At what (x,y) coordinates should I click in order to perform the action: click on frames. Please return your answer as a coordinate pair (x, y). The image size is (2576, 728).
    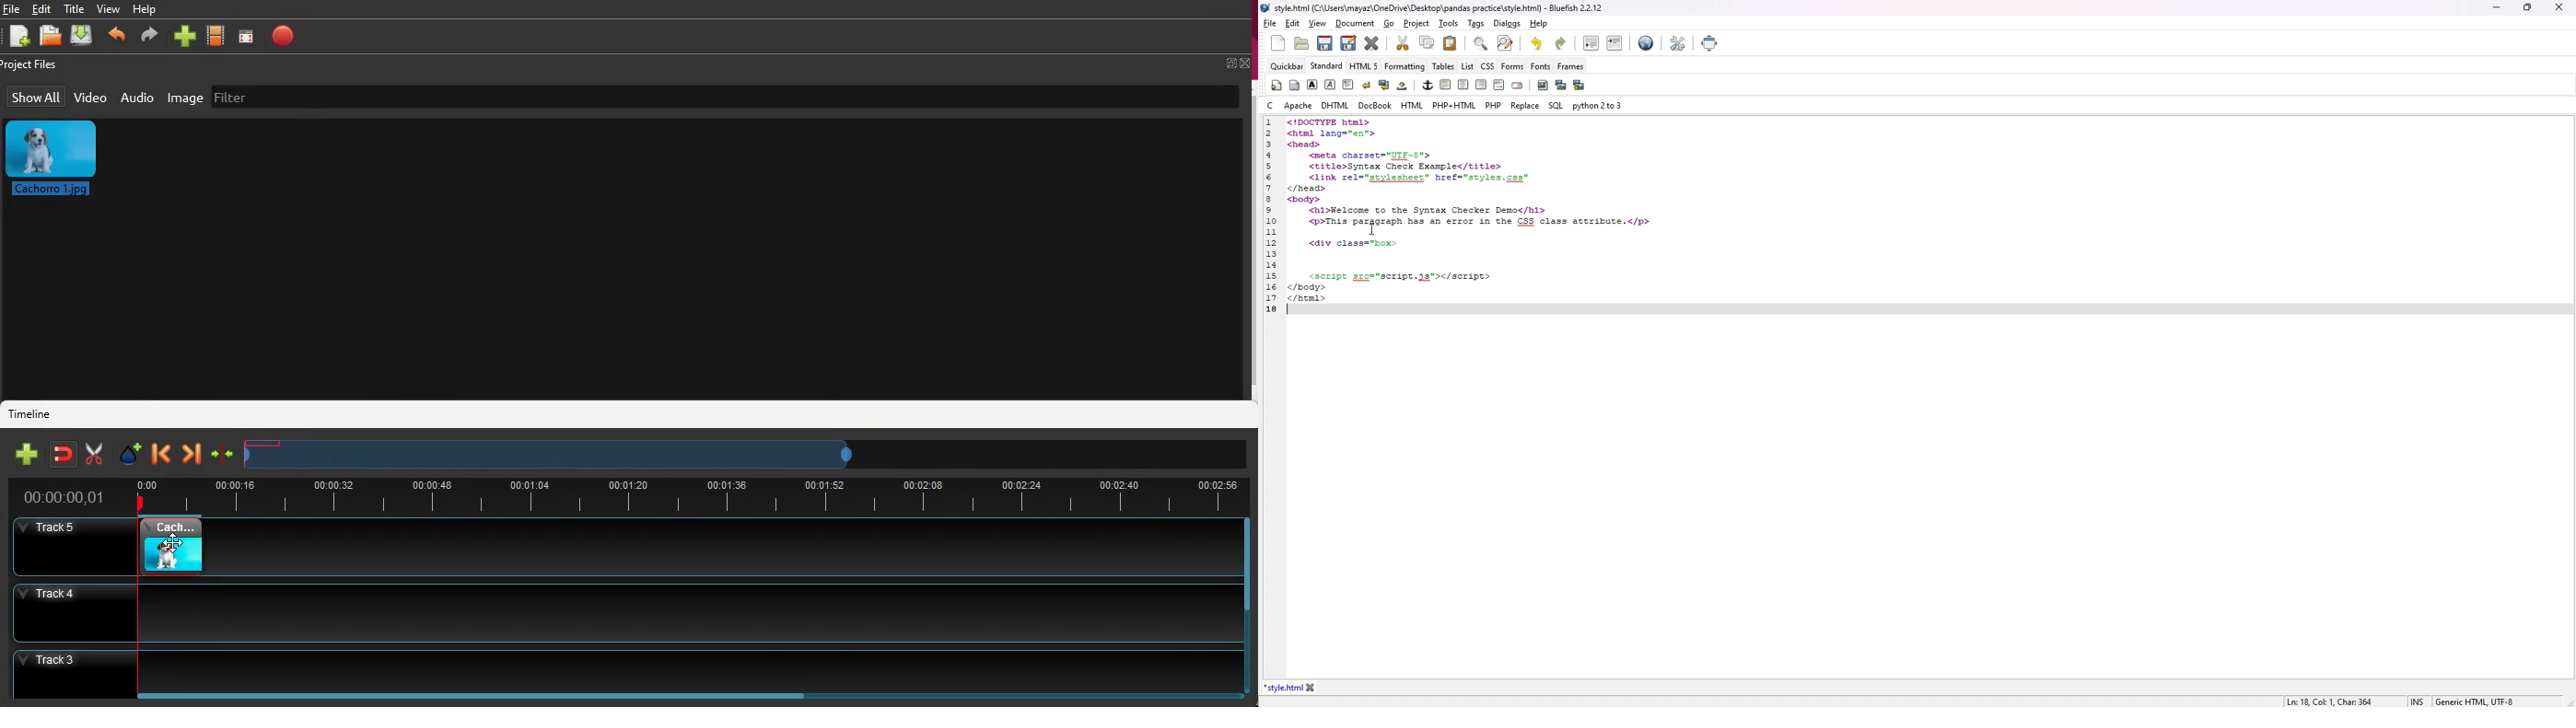
    Looking at the image, I should click on (1575, 67).